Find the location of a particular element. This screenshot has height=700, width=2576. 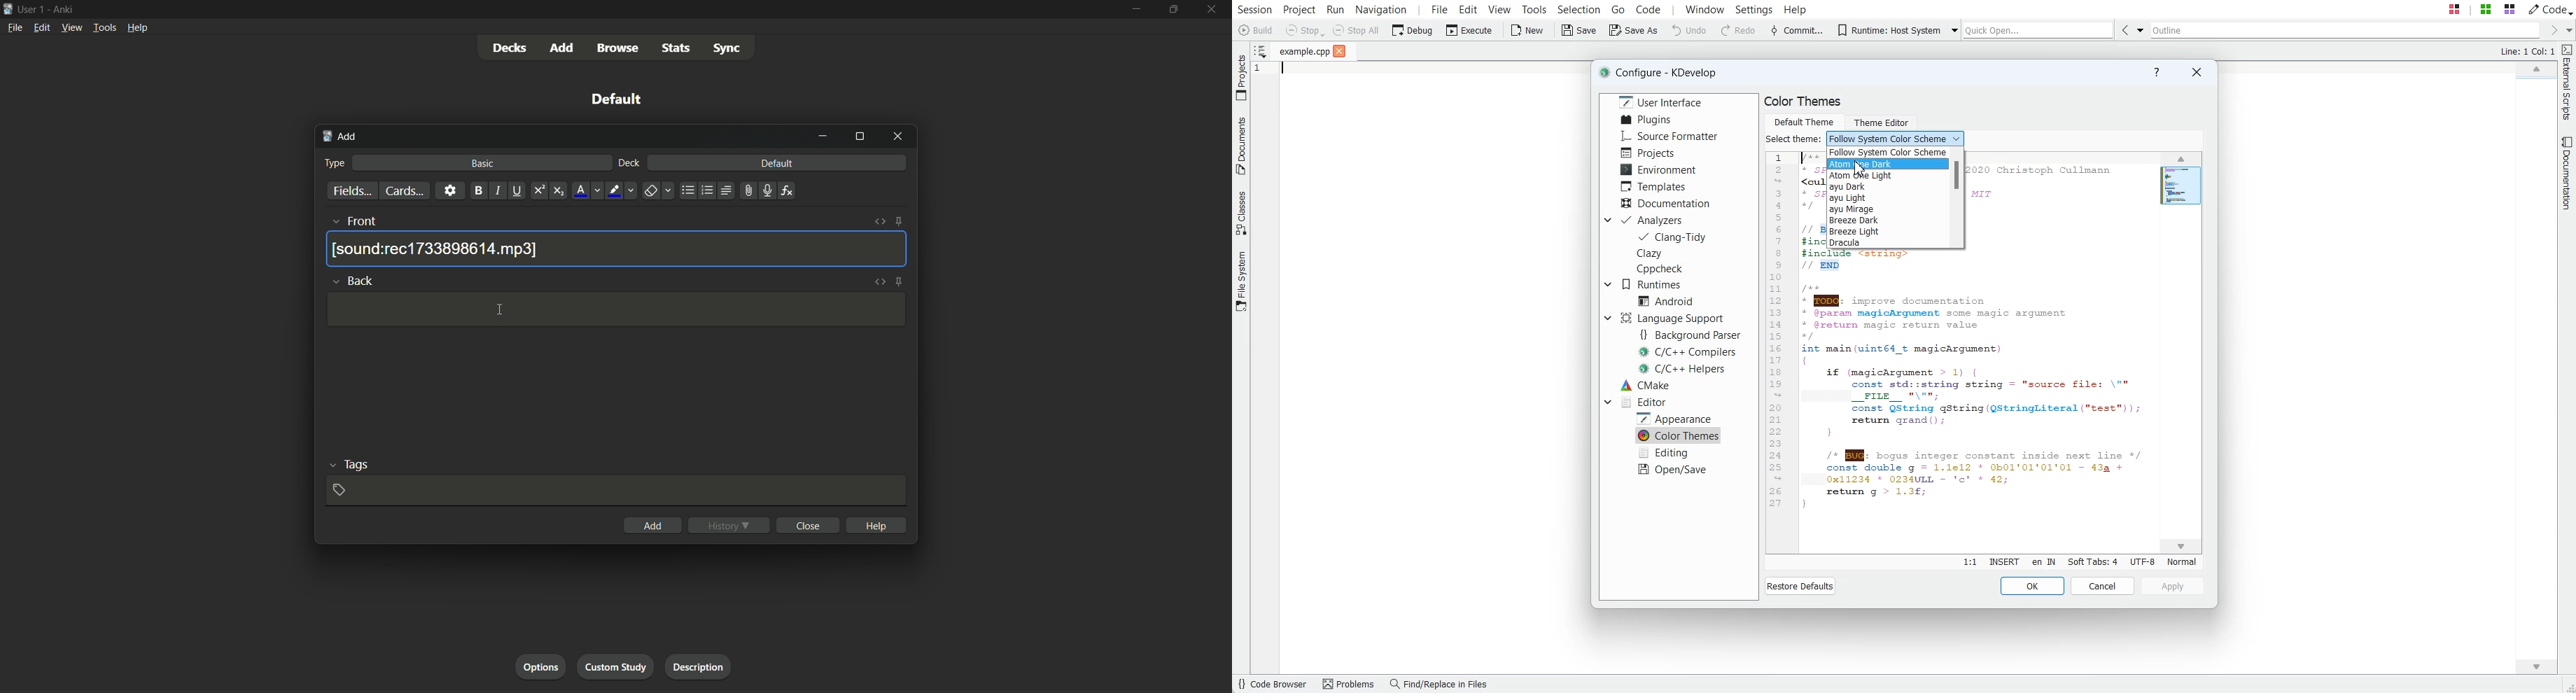

toggle html editor is located at coordinates (880, 282).